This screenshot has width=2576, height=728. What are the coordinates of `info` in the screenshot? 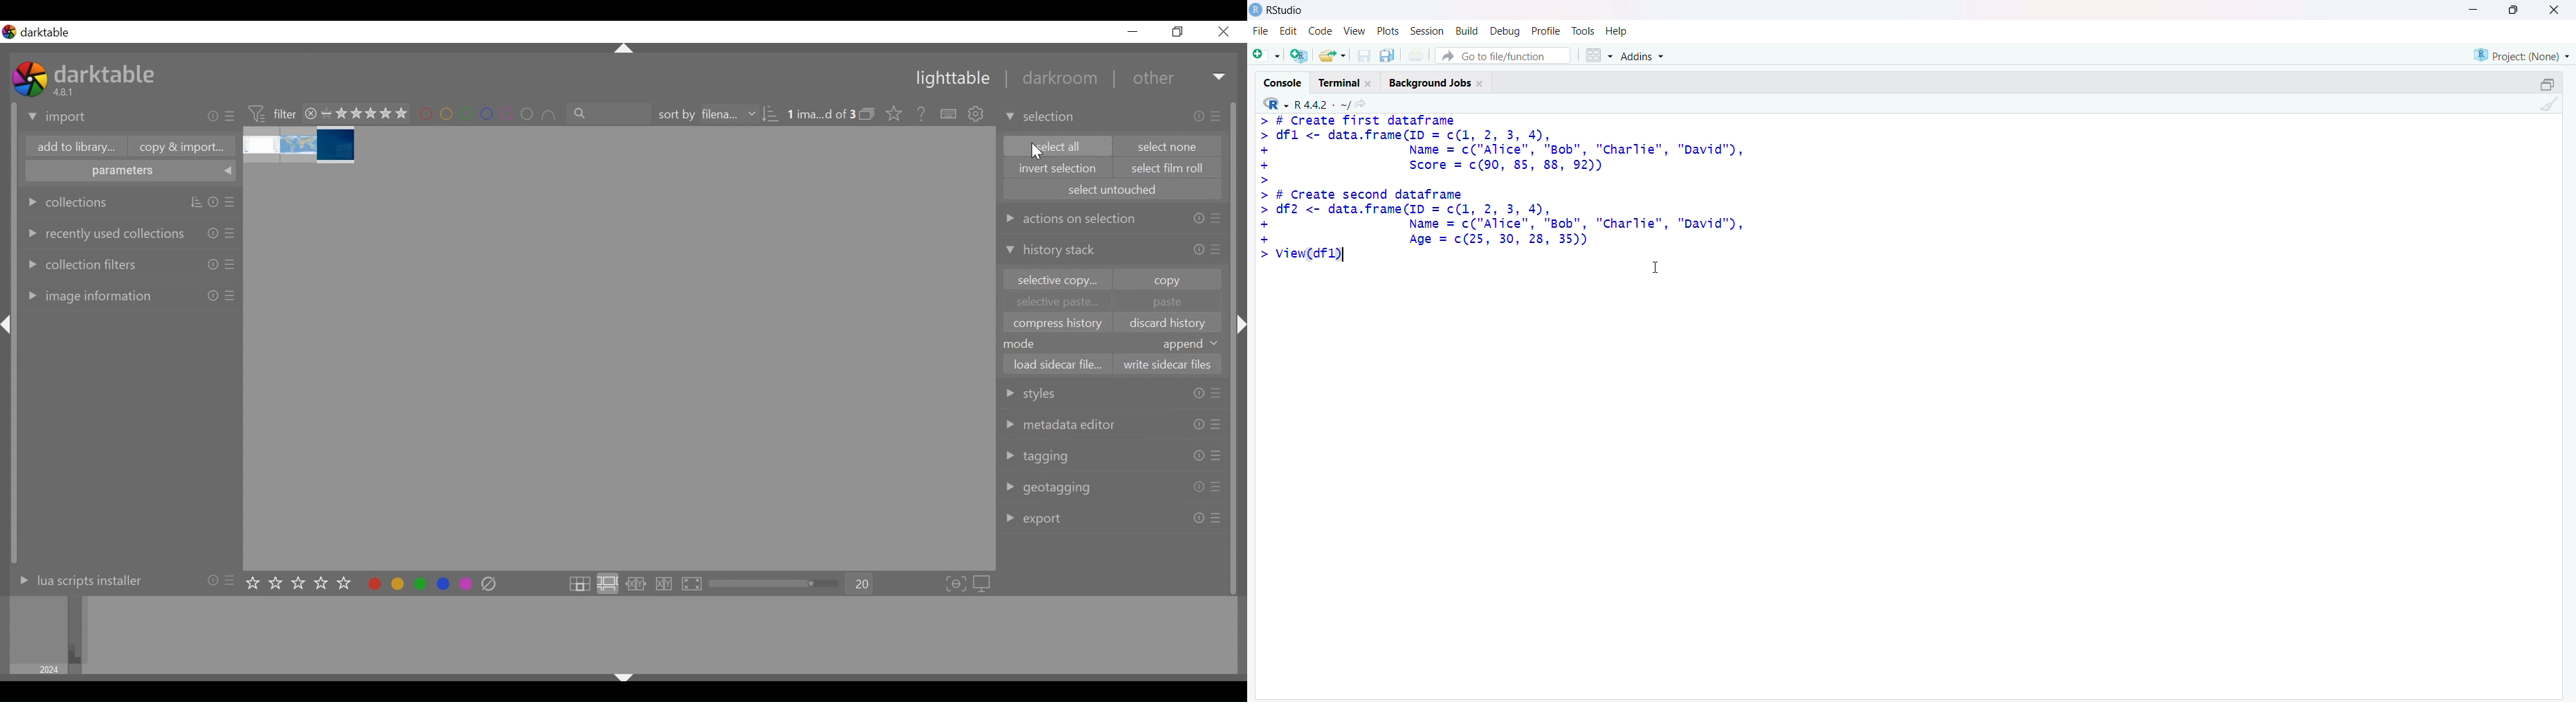 It's located at (212, 579).